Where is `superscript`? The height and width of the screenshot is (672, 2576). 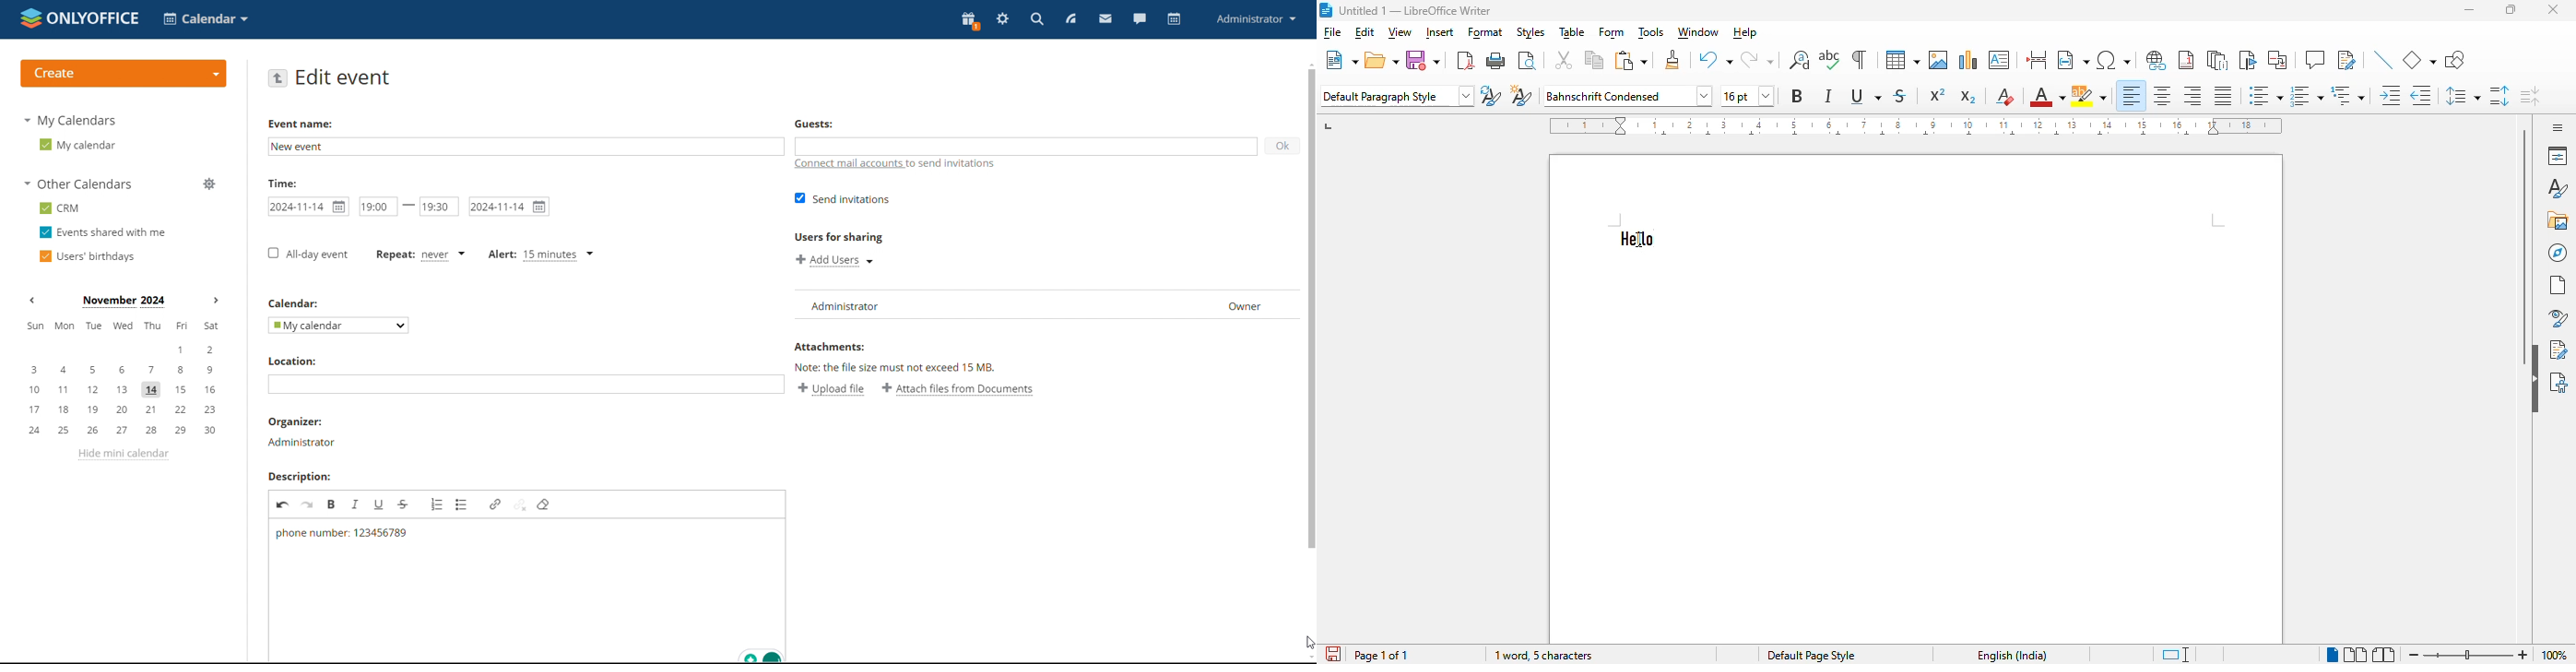 superscript is located at coordinates (1938, 95).